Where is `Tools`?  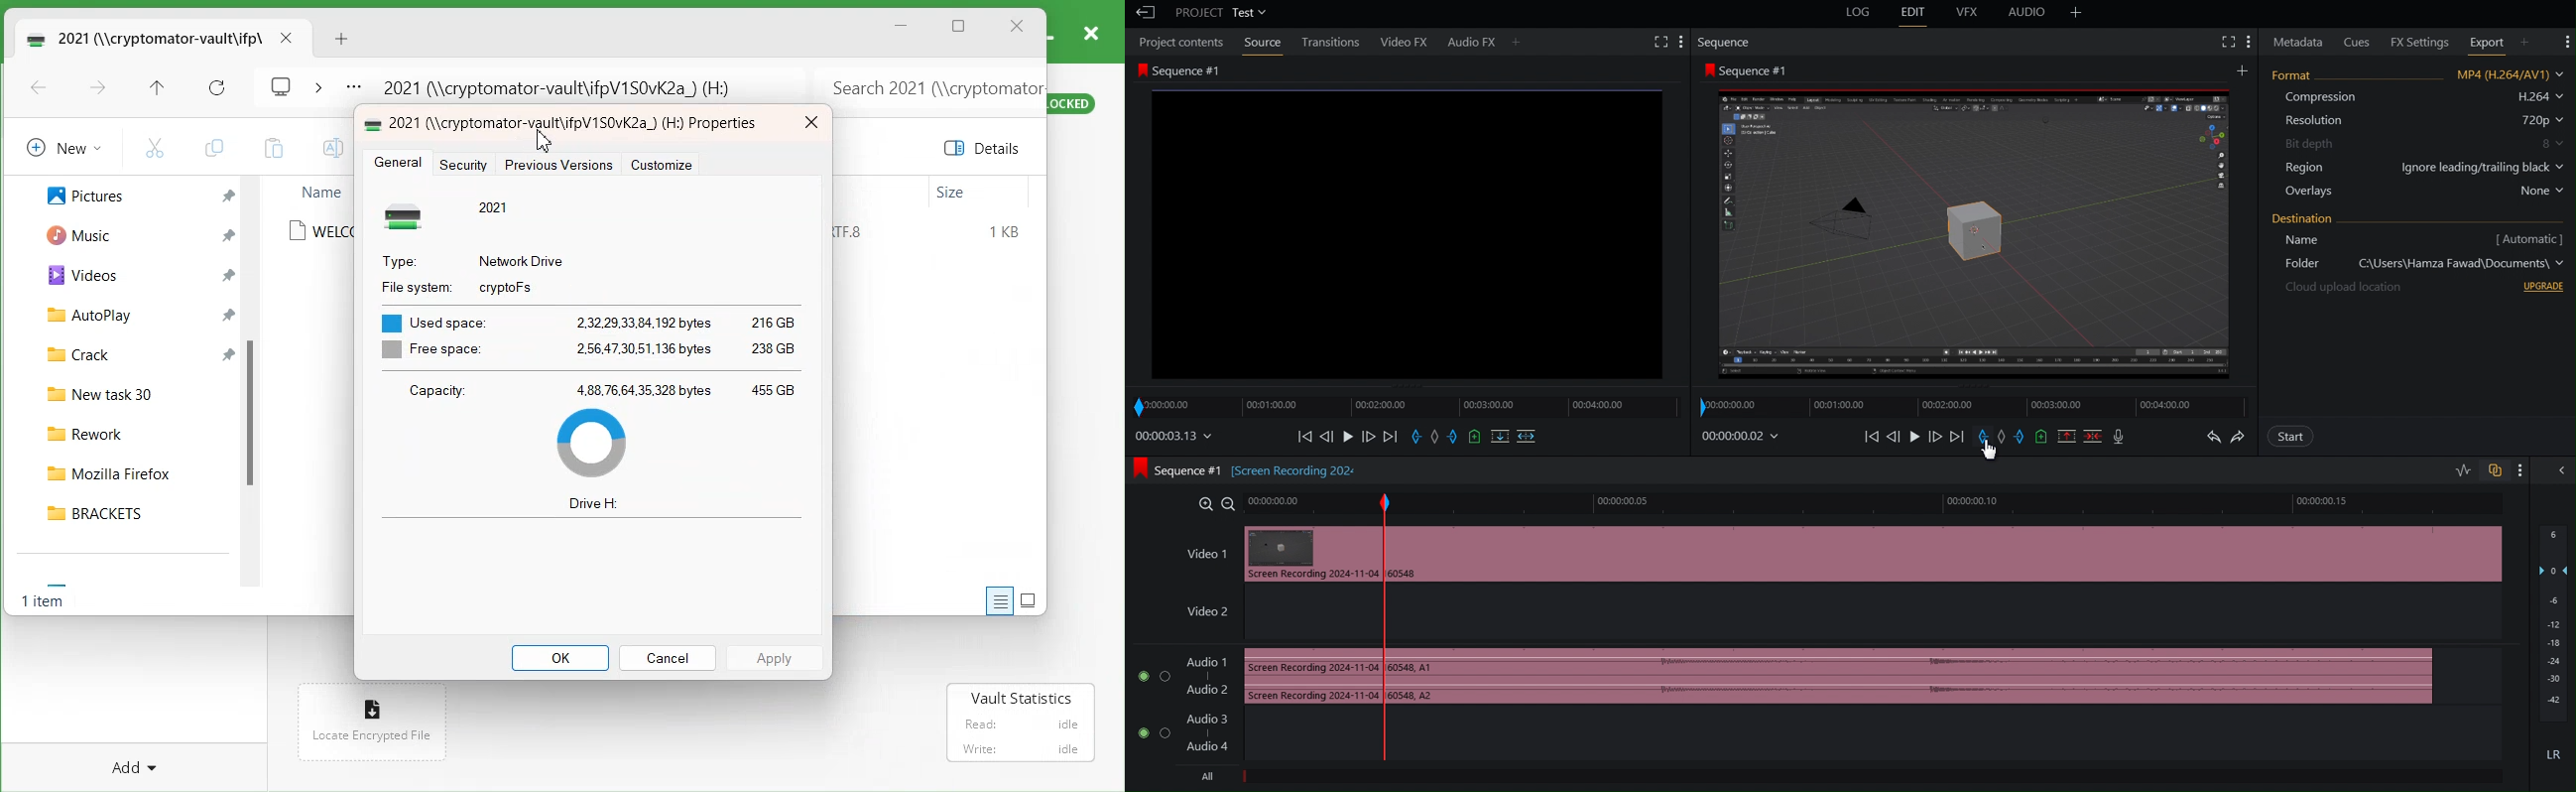 Tools is located at coordinates (1663, 41).